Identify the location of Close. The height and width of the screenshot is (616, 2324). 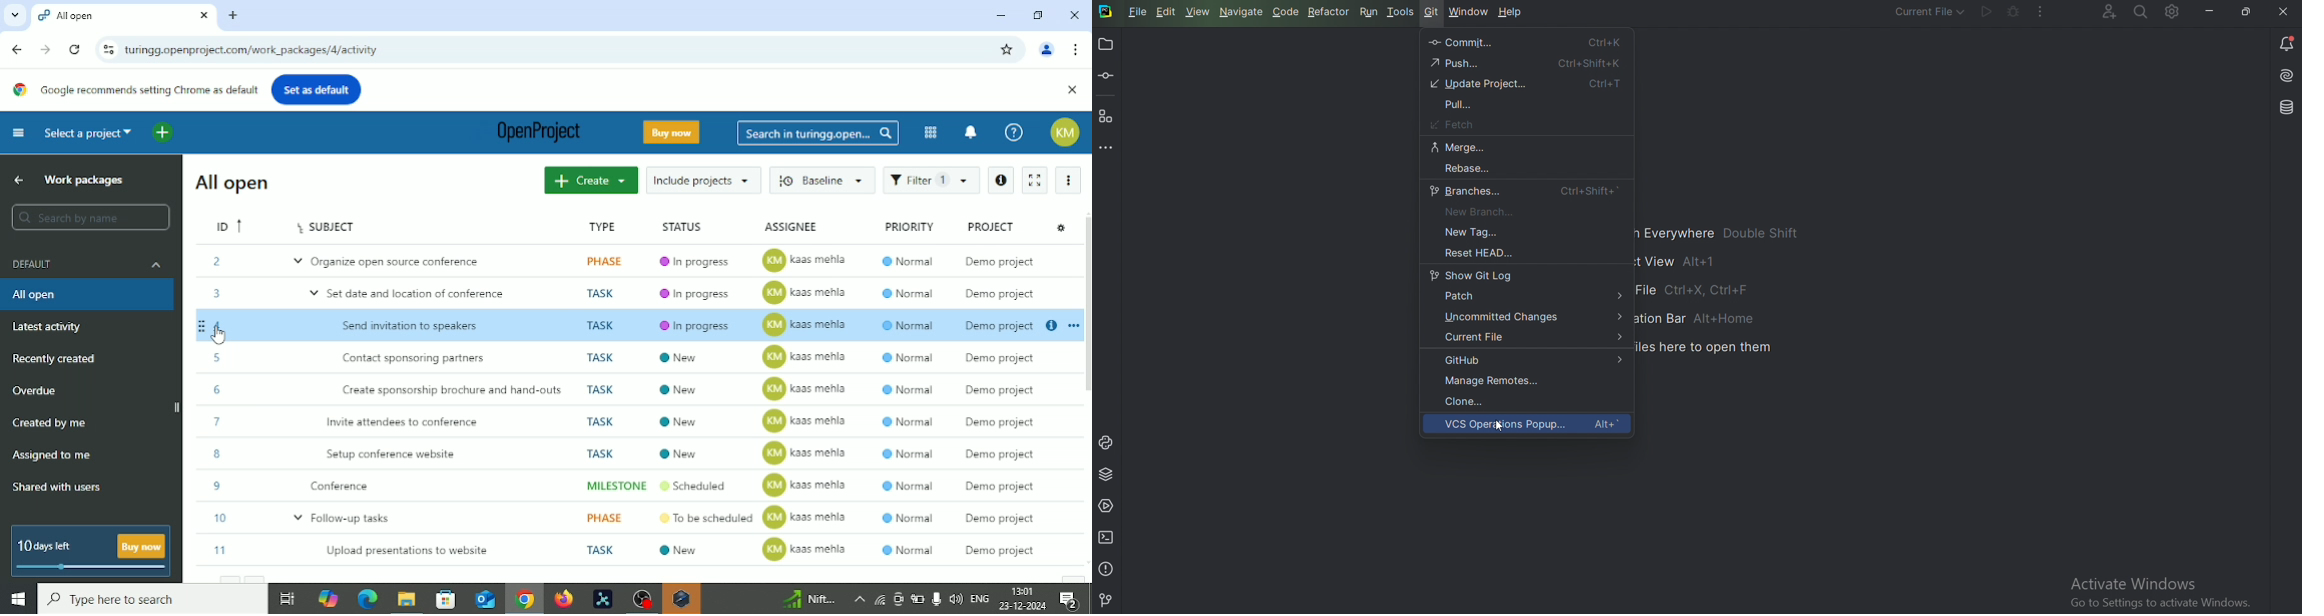
(1072, 91).